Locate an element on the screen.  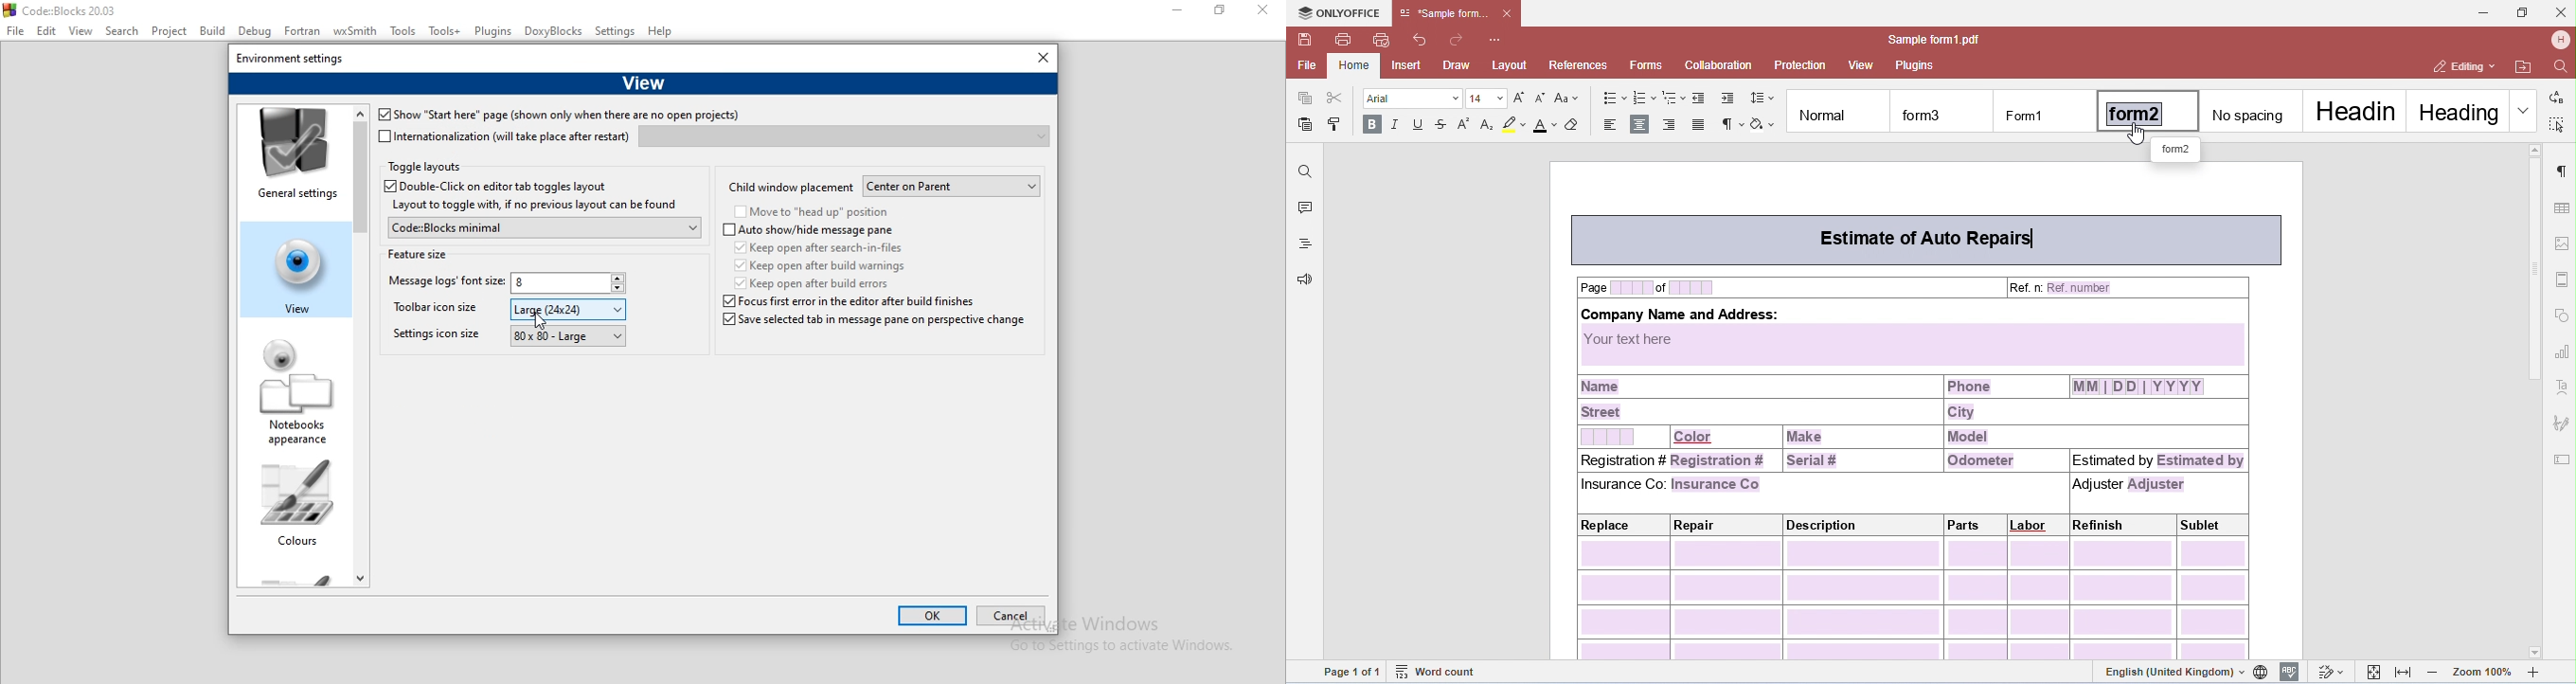
environment settings is located at coordinates (291, 57).